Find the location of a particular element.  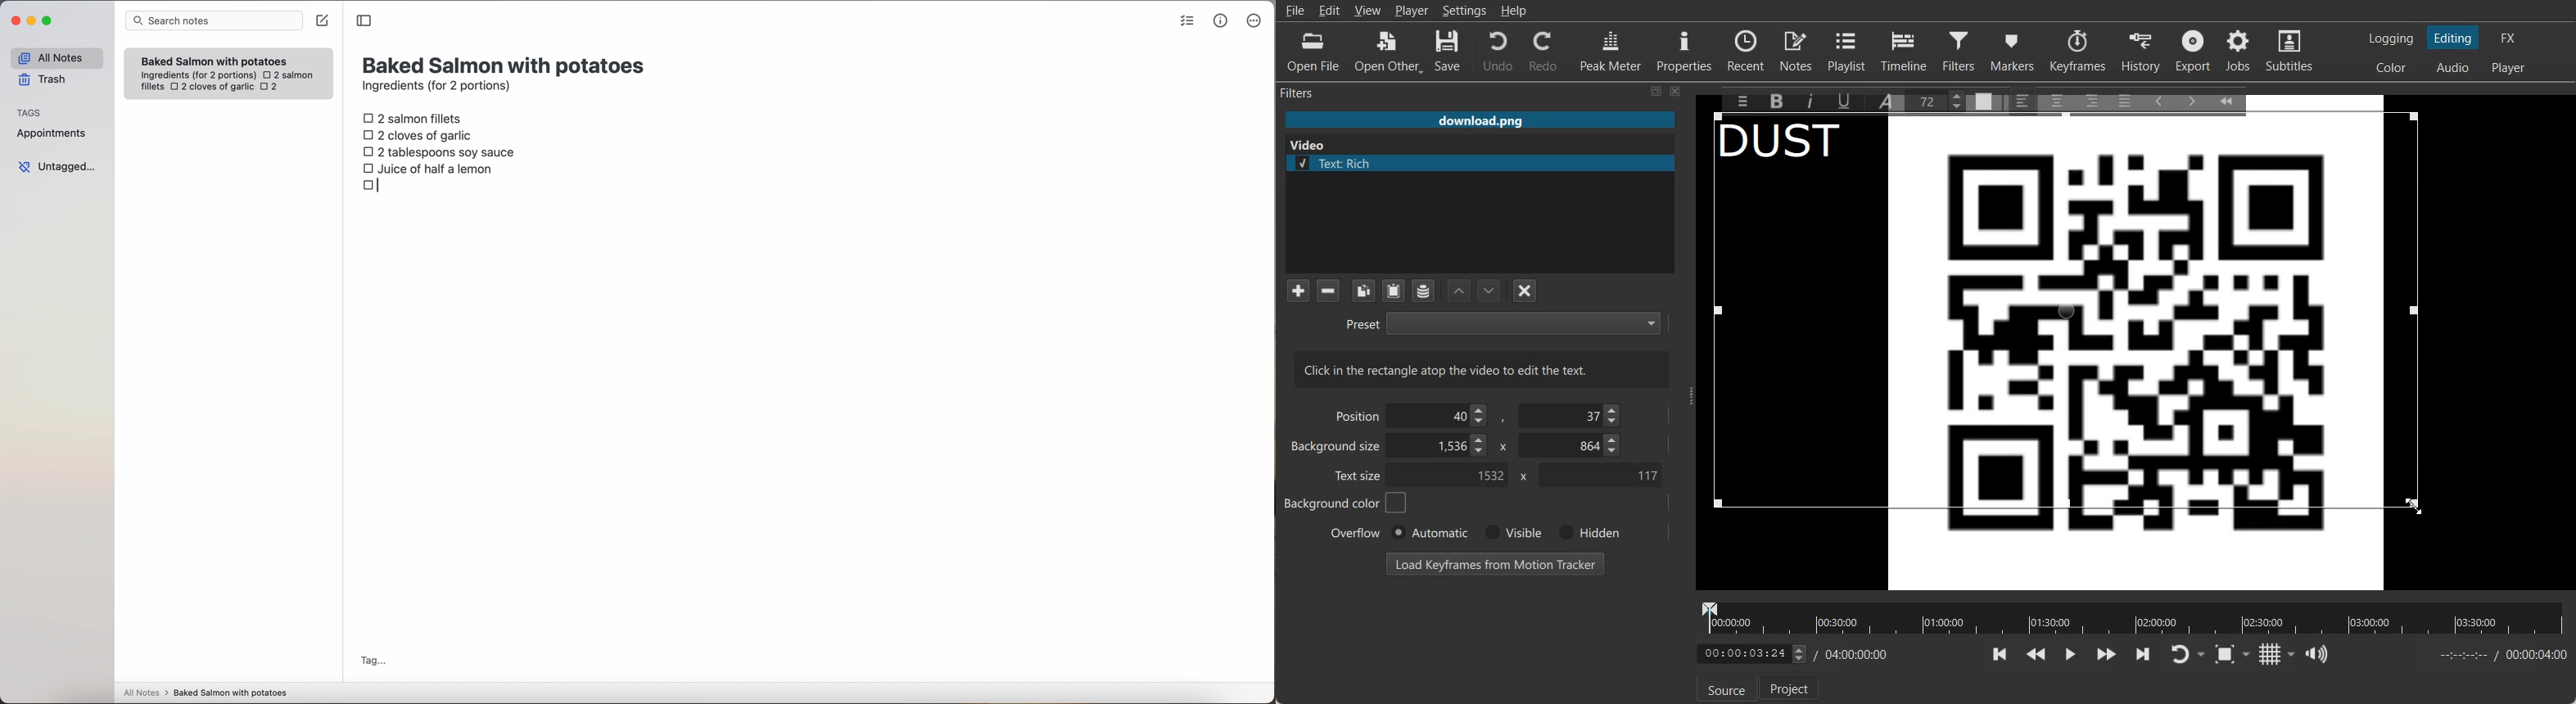

Skip to the previous point is located at coordinates (2000, 653).